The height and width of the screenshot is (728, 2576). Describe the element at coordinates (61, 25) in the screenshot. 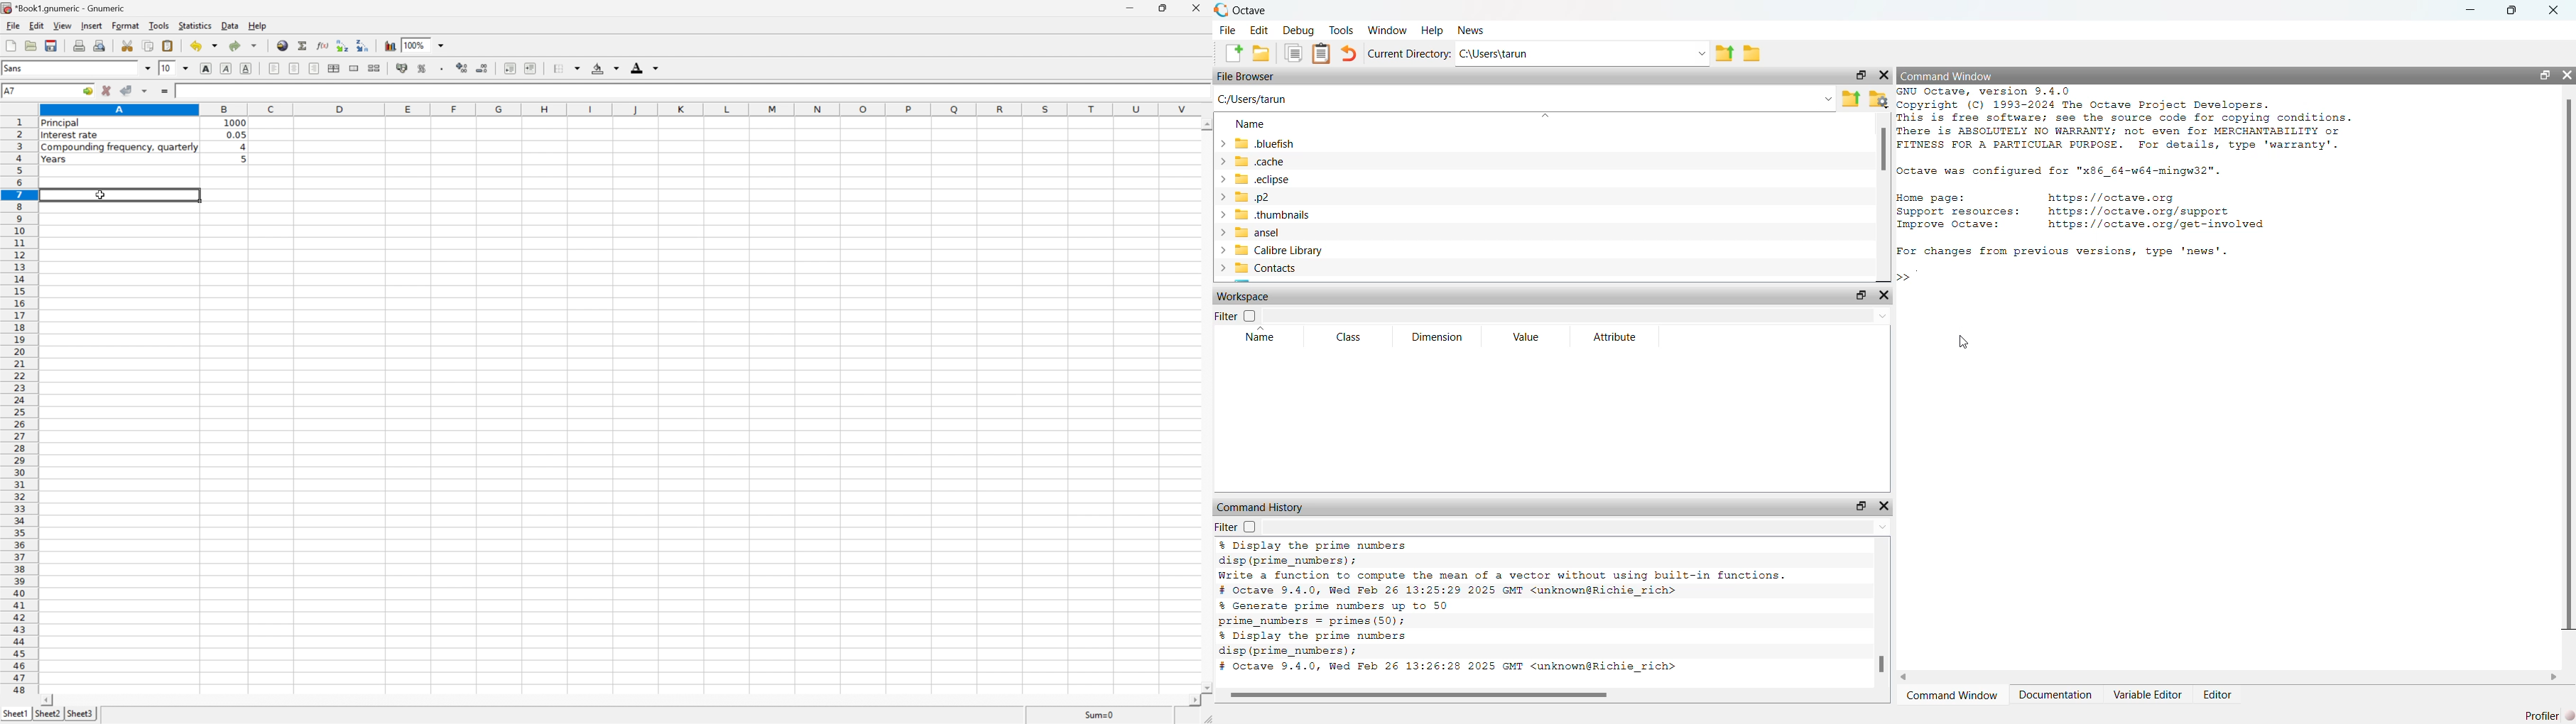

I see `view` at that location.